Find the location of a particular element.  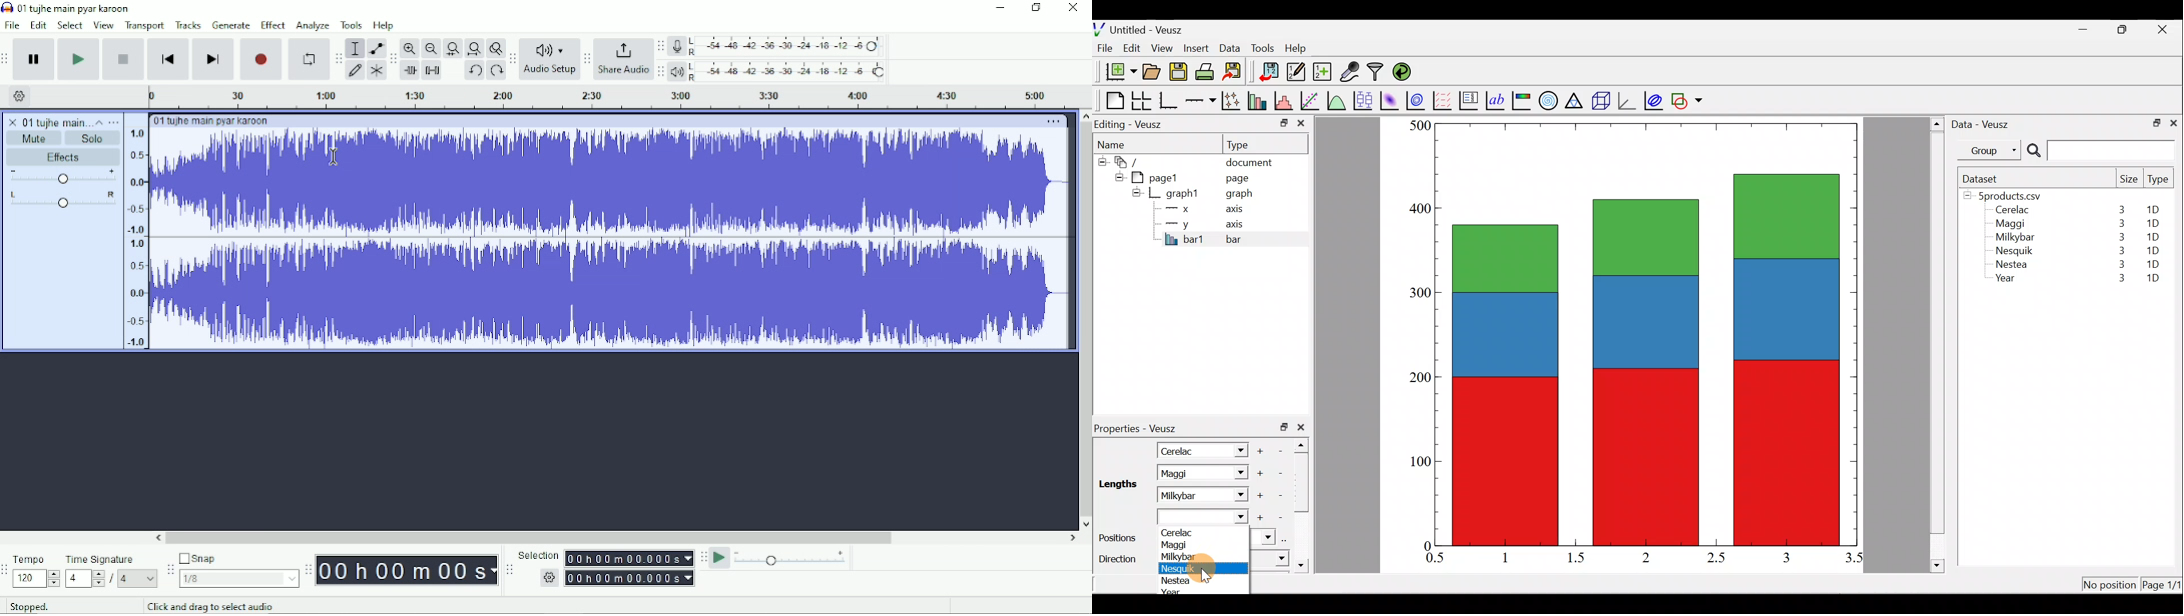

500 is located at coordinates (1419, 125).